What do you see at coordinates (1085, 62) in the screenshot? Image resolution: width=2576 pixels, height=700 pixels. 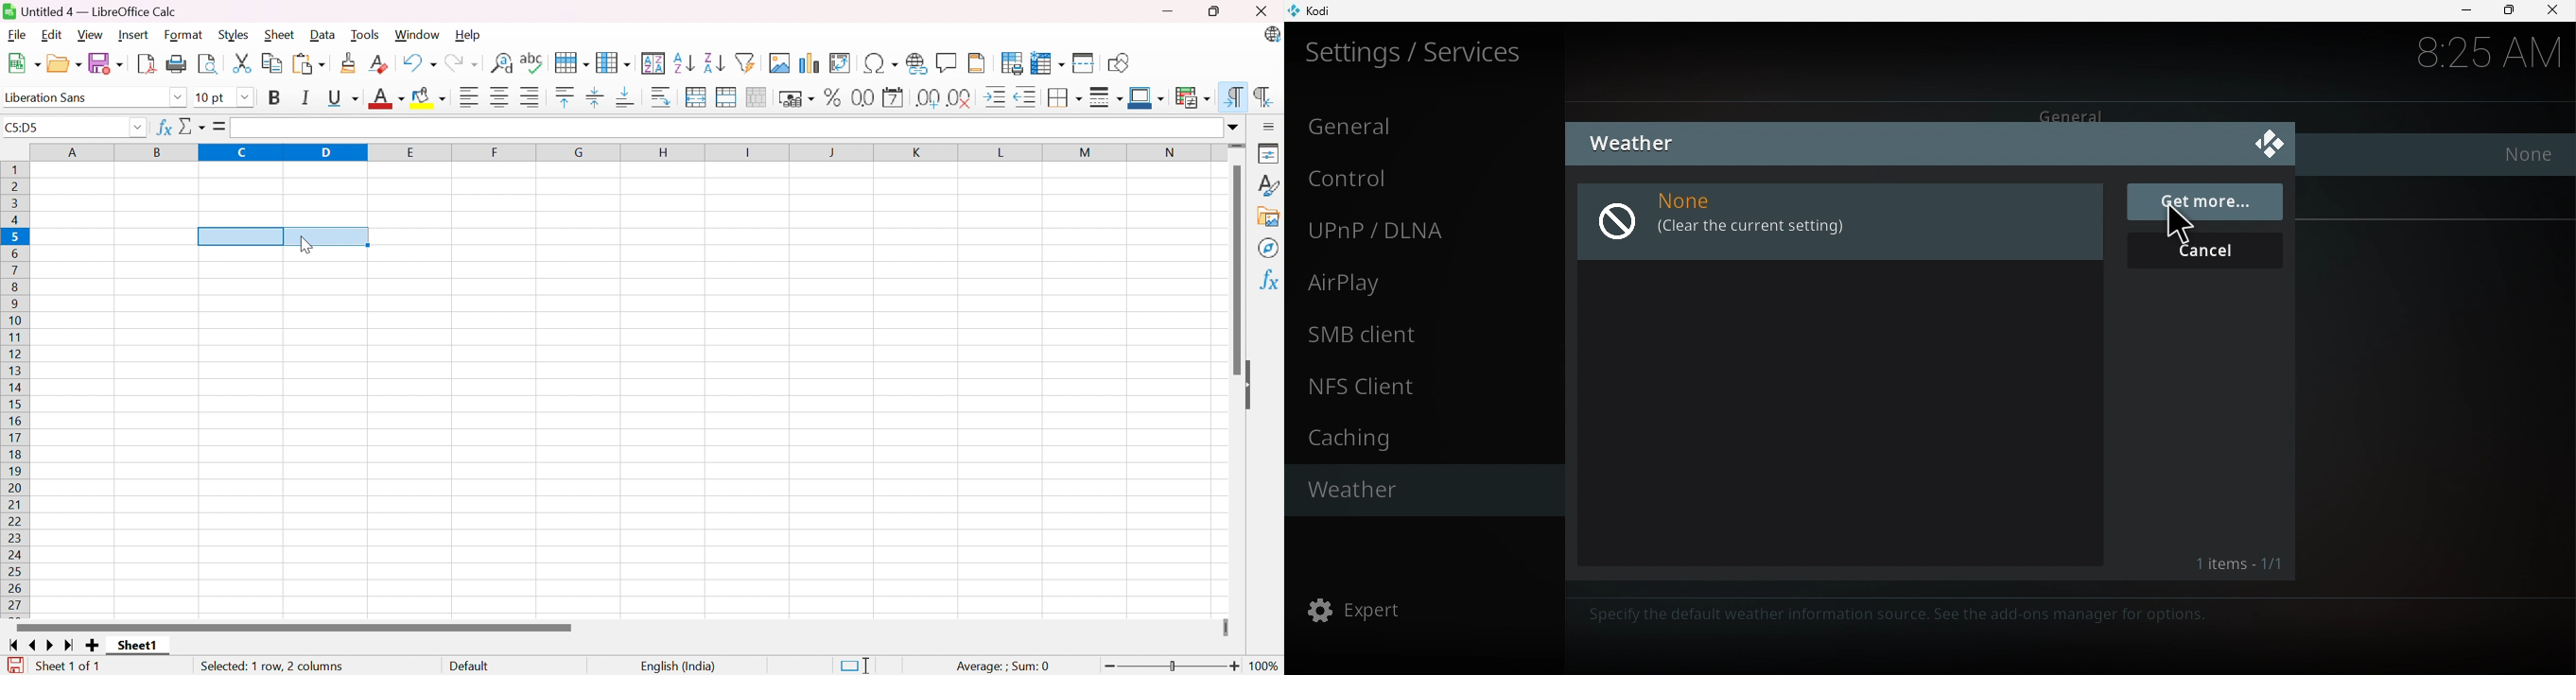 I see `Split Window` at bounding box center [1085, 62].